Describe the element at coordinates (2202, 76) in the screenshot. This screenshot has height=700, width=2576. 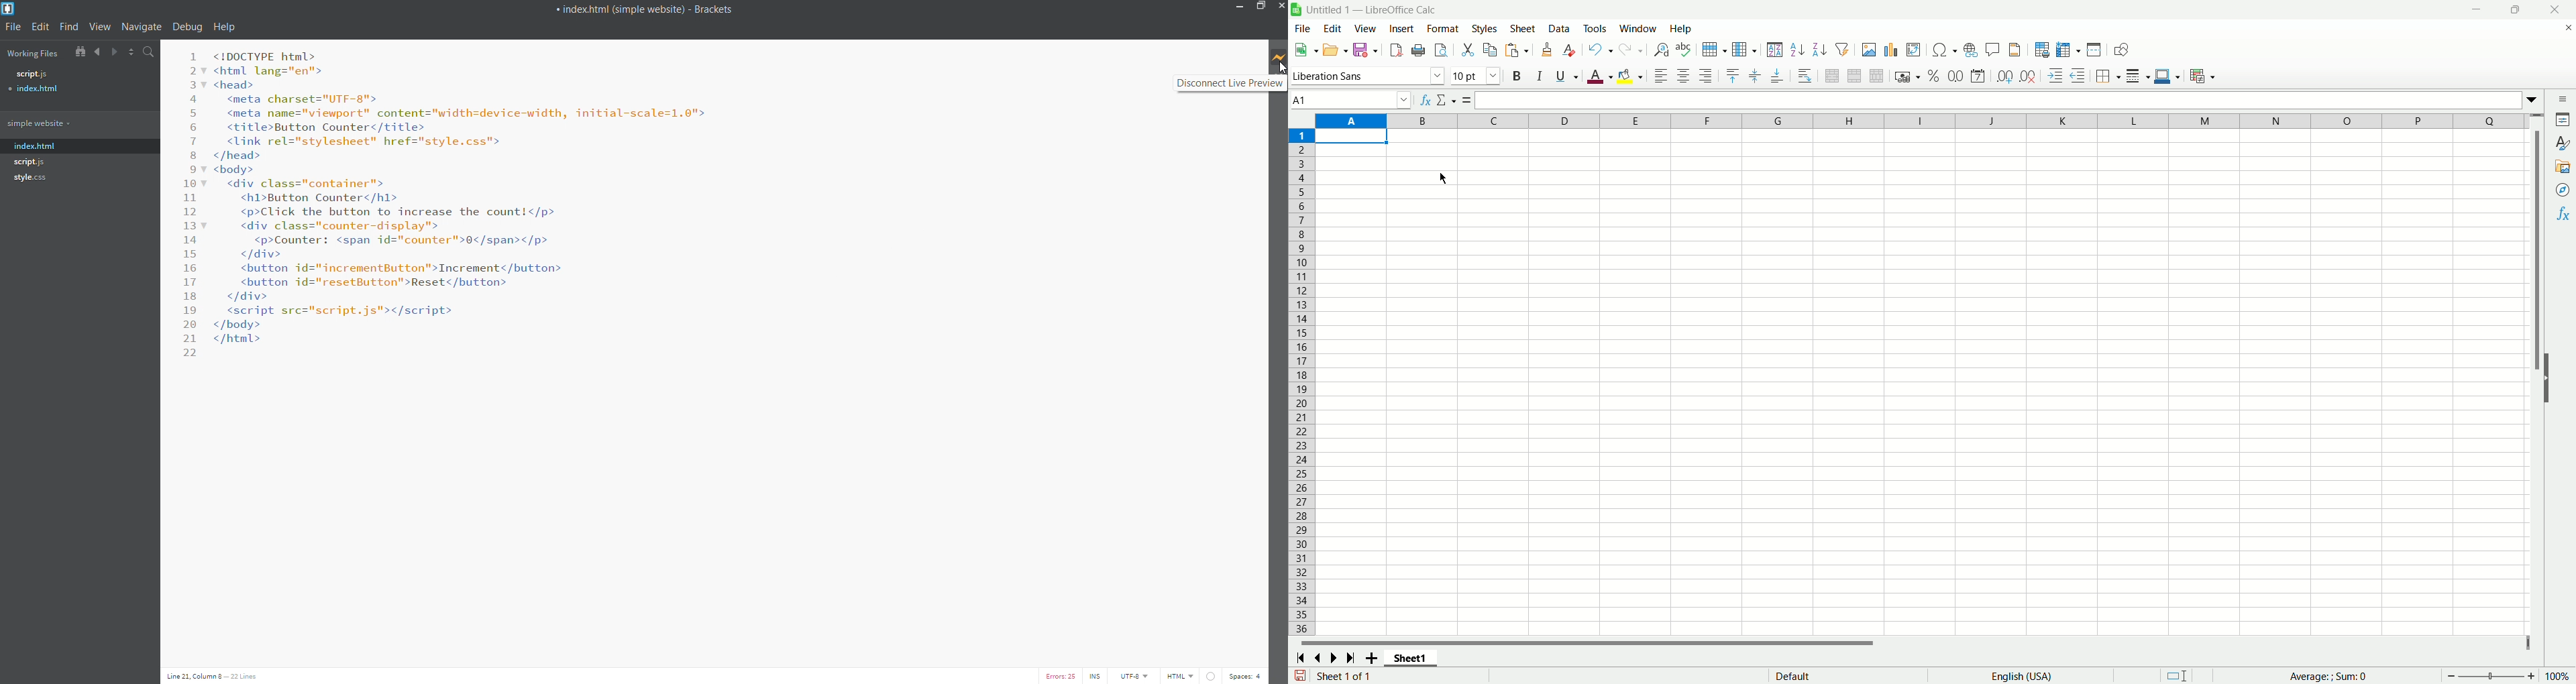
I see `condition` at that location.